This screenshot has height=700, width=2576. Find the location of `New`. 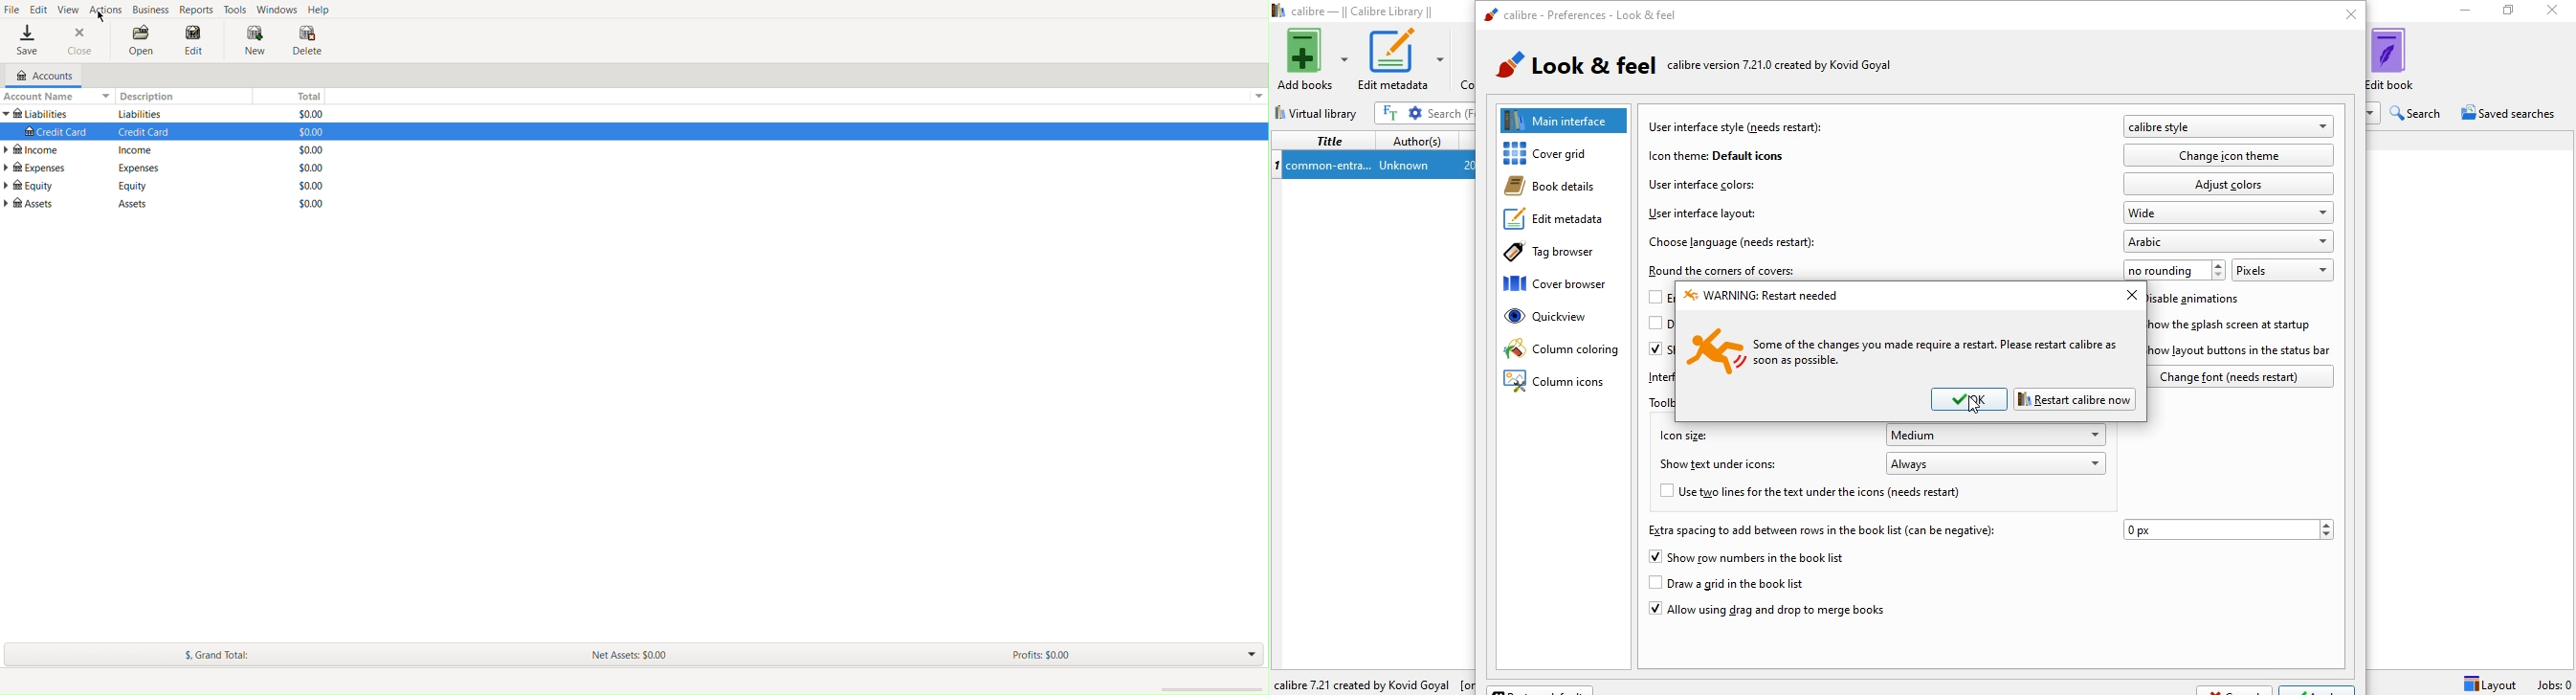

New is located at coordinates (252, 38).